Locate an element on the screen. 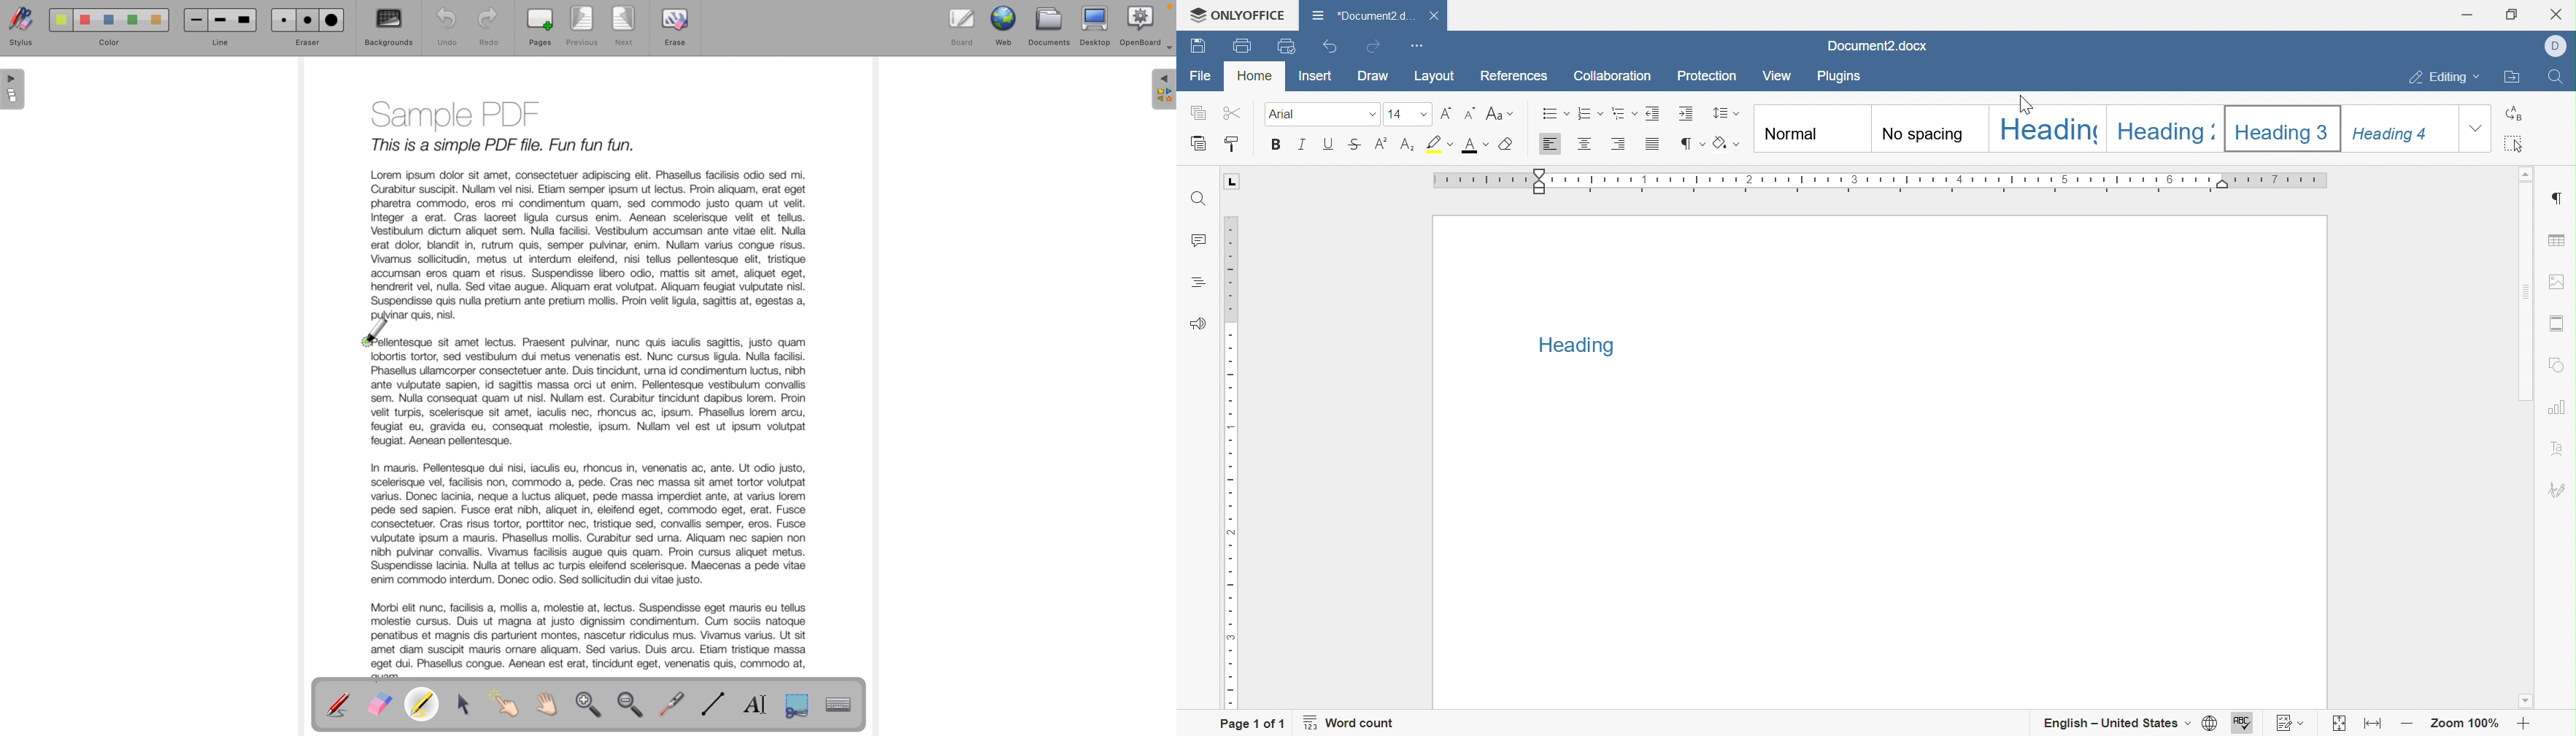 The image size is (2576, 756). Paragraph Line spacing is located at coordinates (1726, 114).